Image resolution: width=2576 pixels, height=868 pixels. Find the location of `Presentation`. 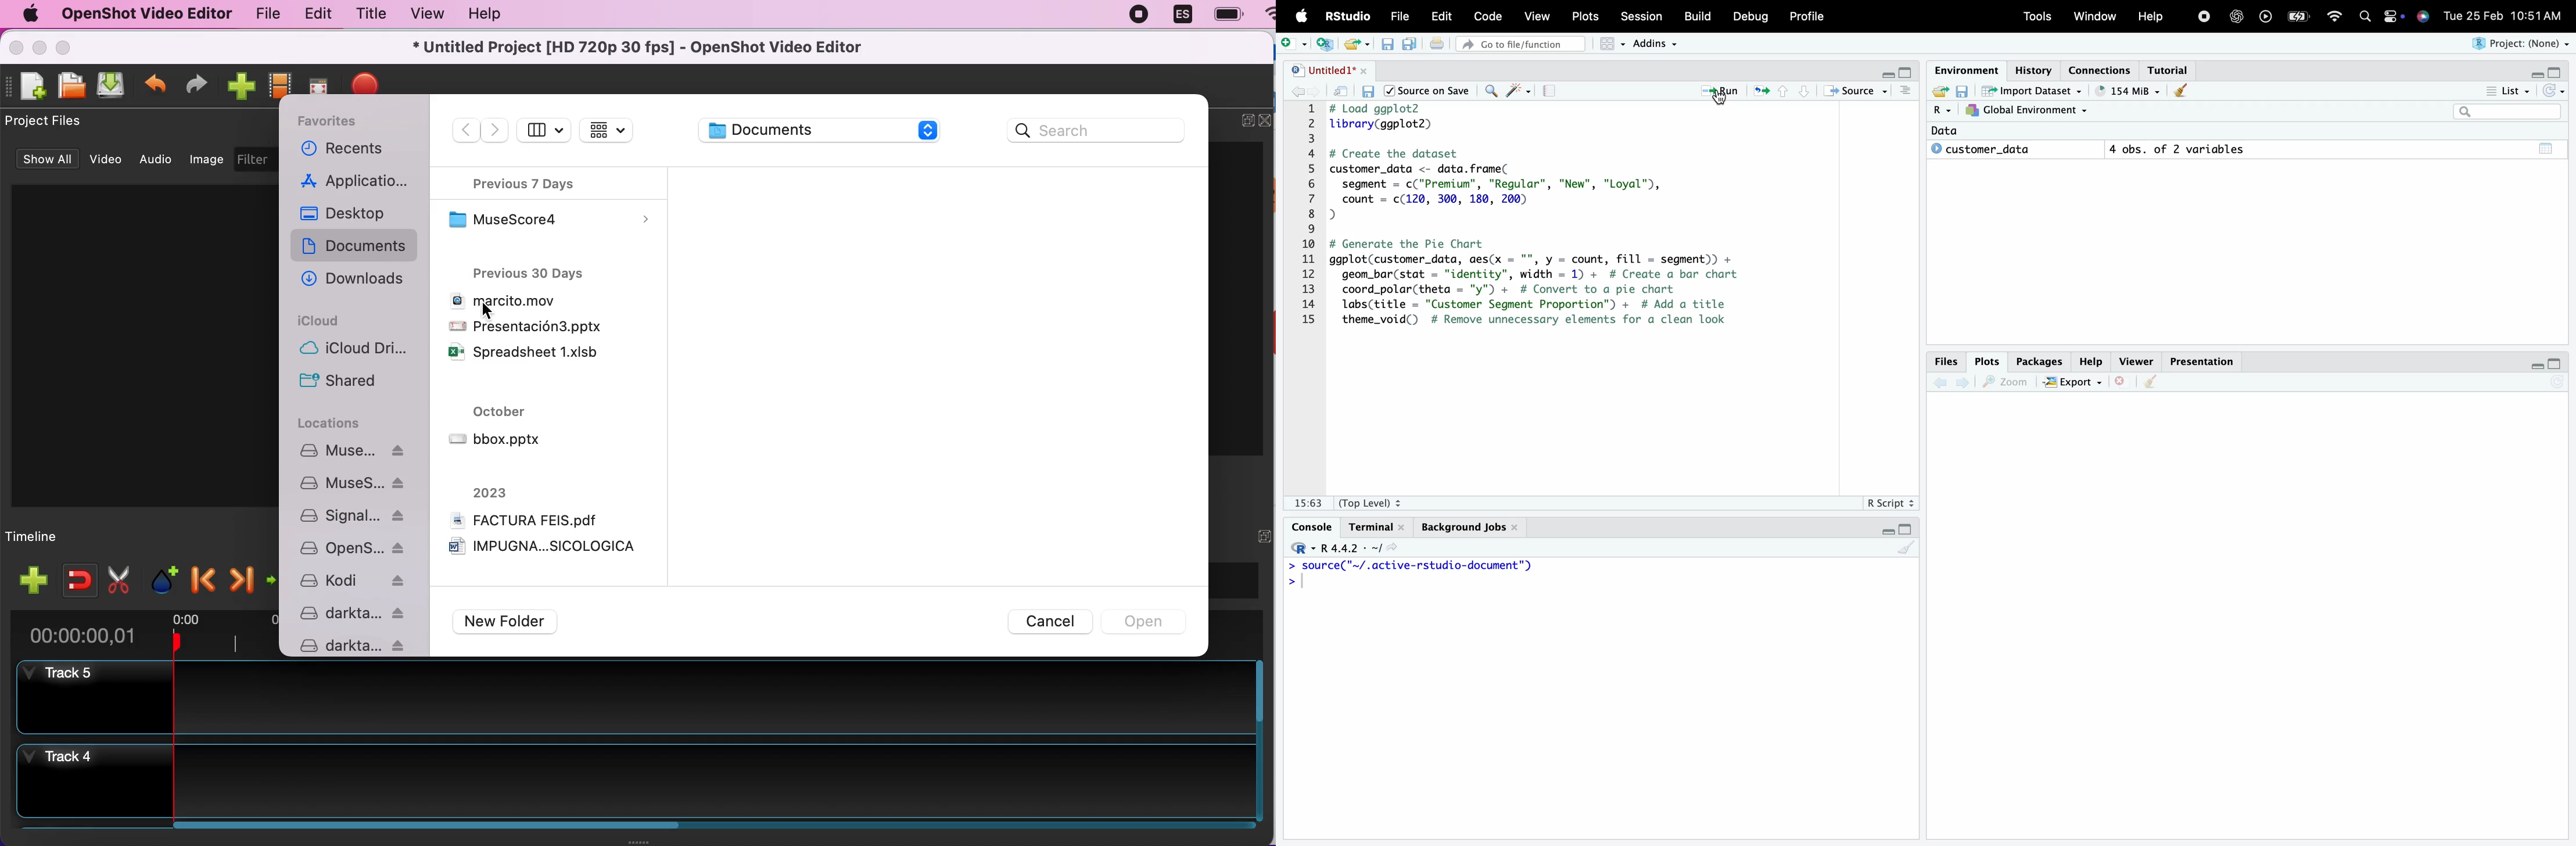

Presentation is located at coordinates (2201, 359).